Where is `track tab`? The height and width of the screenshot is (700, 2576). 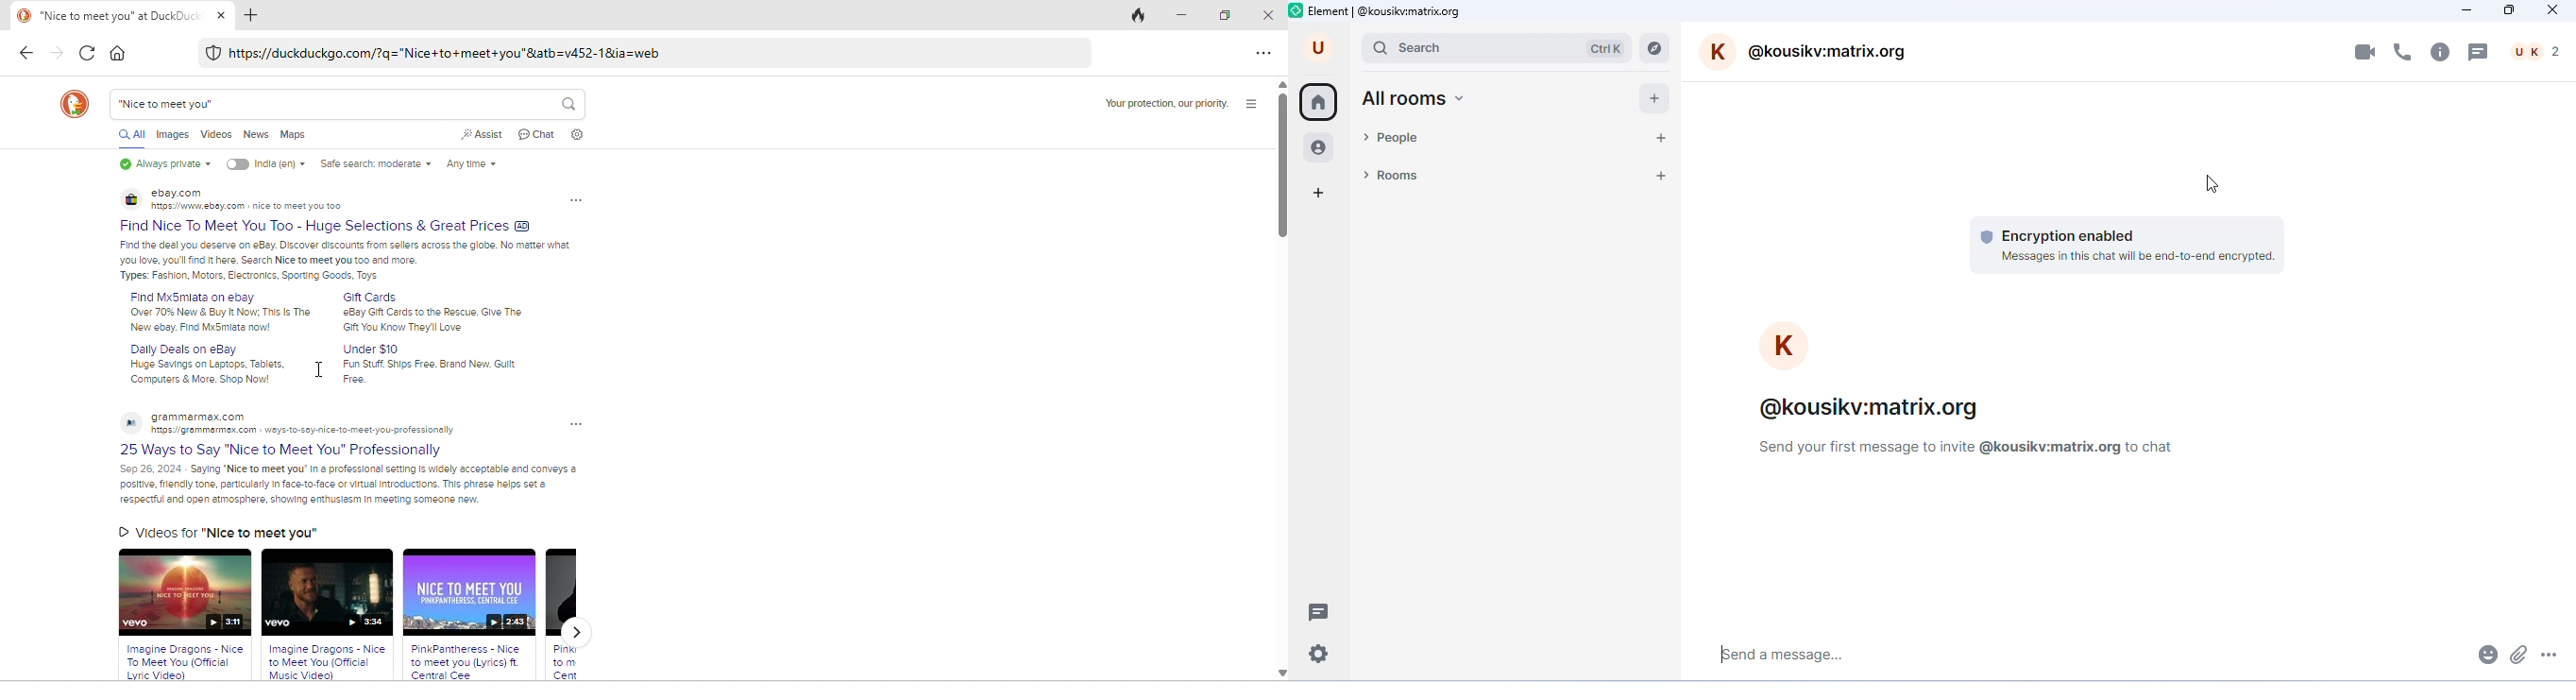
track tab is located at coordinates (1135, 15).